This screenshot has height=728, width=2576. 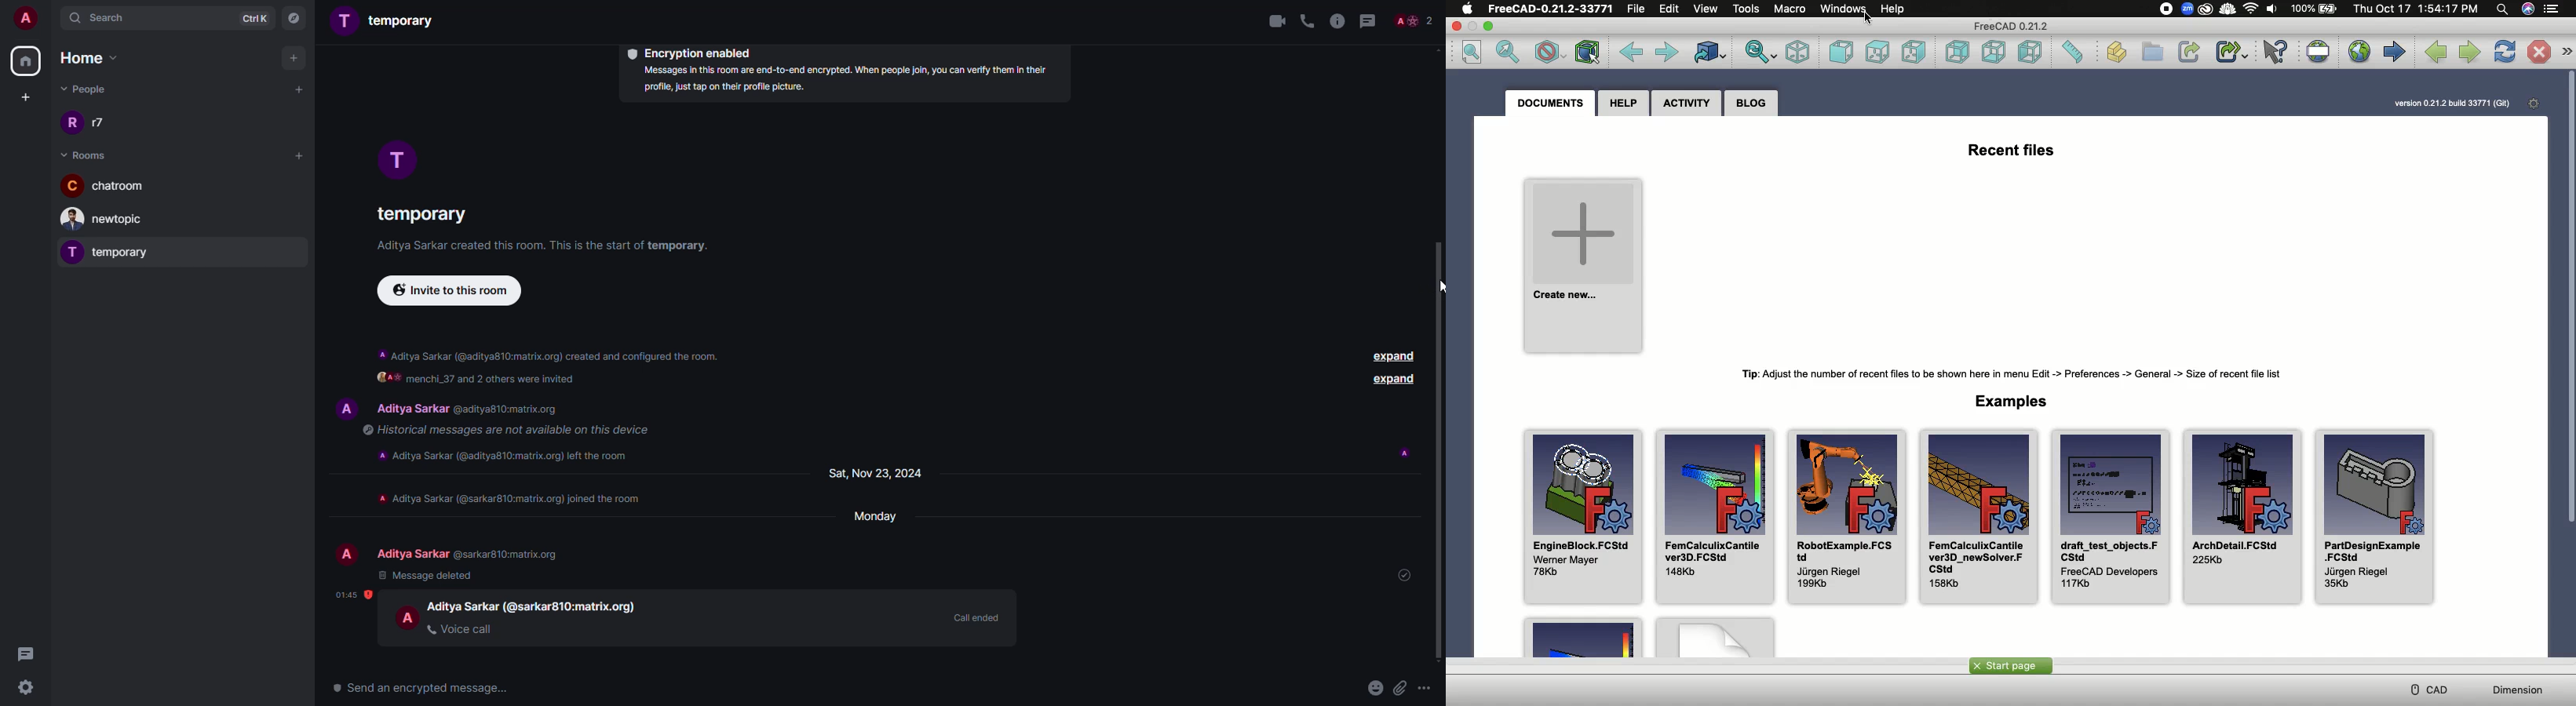 What do you see at coordinates (2111, 517) in the screenshot?
I see `draft_test_objects.FCStd` at bounding box center [2111, 517].